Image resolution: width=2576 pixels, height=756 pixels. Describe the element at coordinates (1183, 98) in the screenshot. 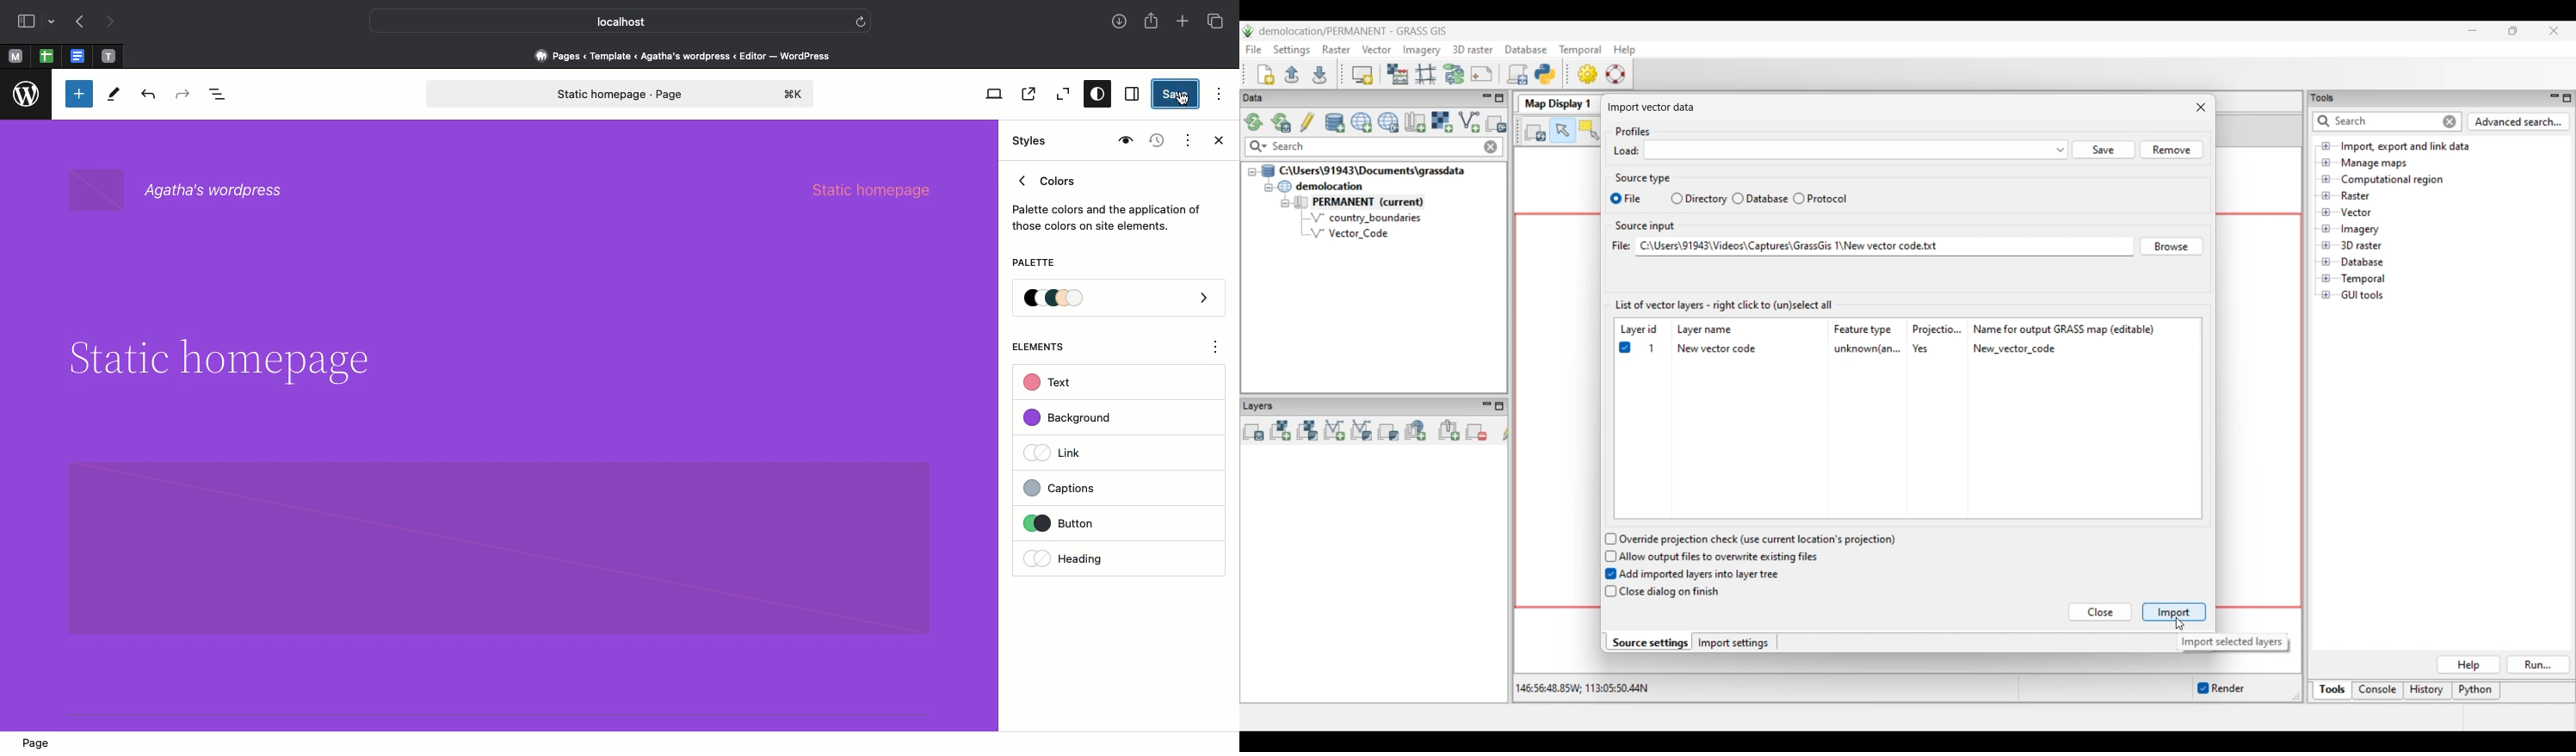

I see `cursor` at that location.